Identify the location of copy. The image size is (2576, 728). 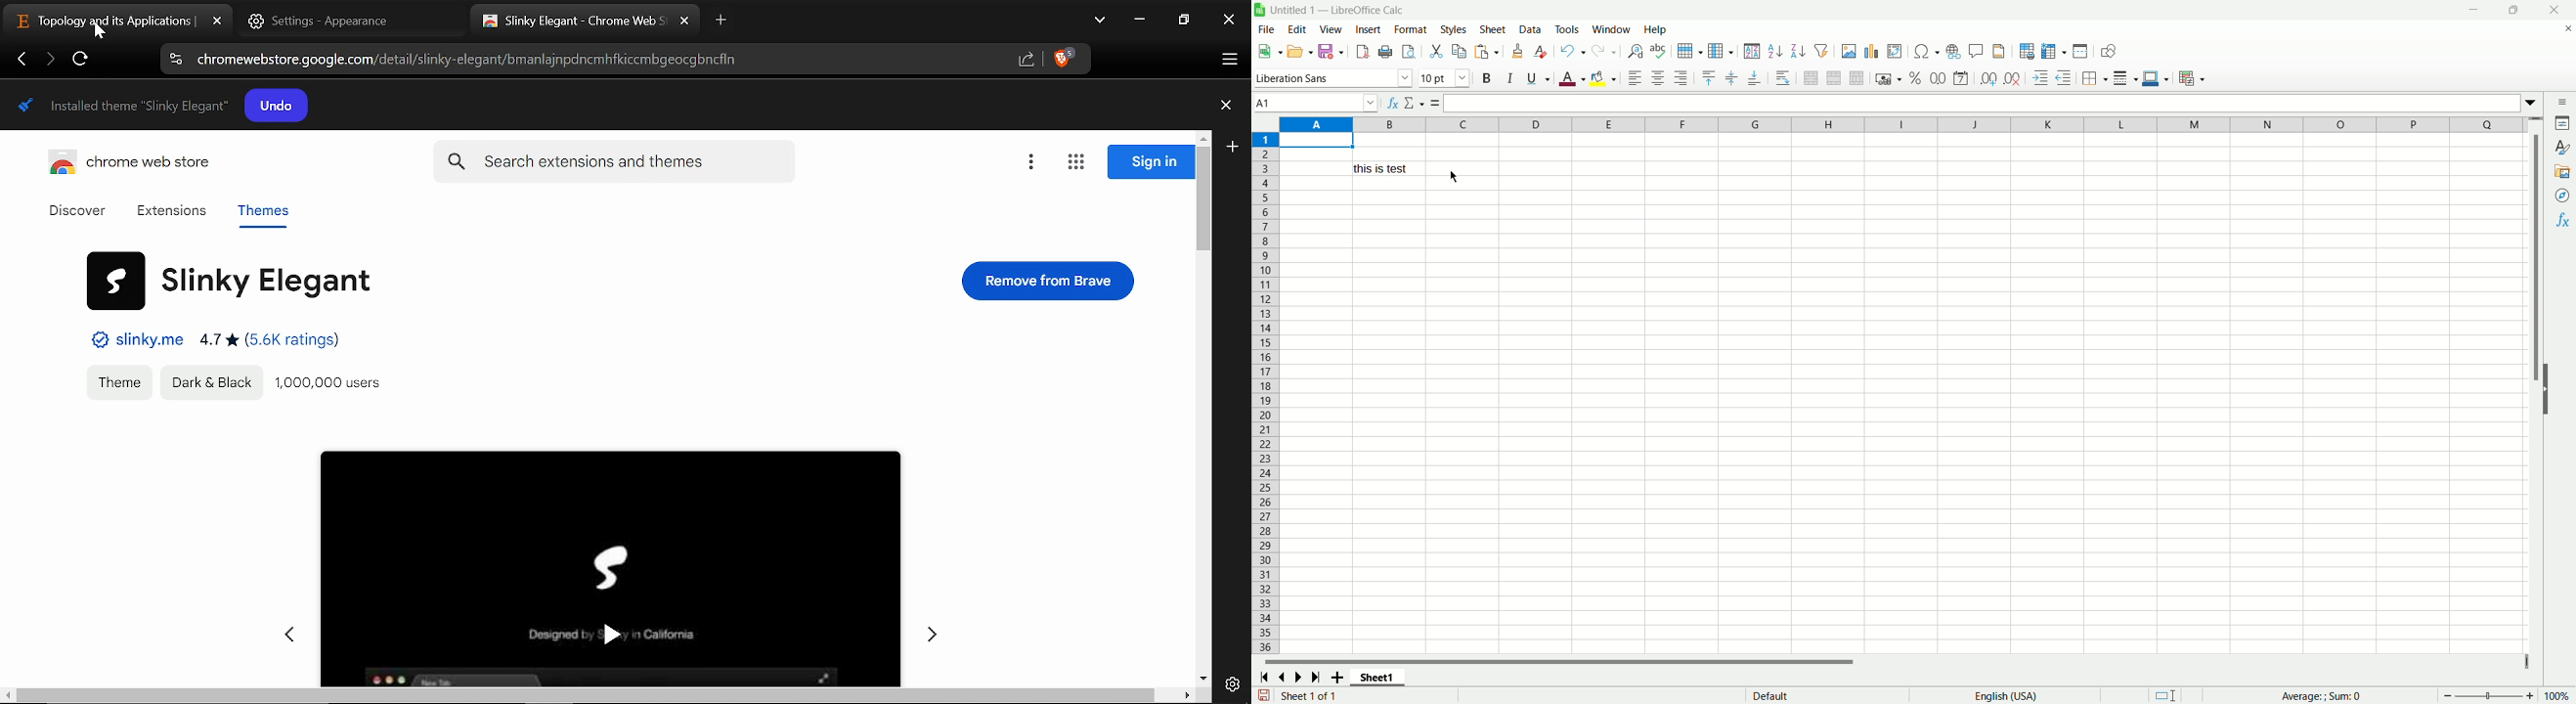
(1458, 52).